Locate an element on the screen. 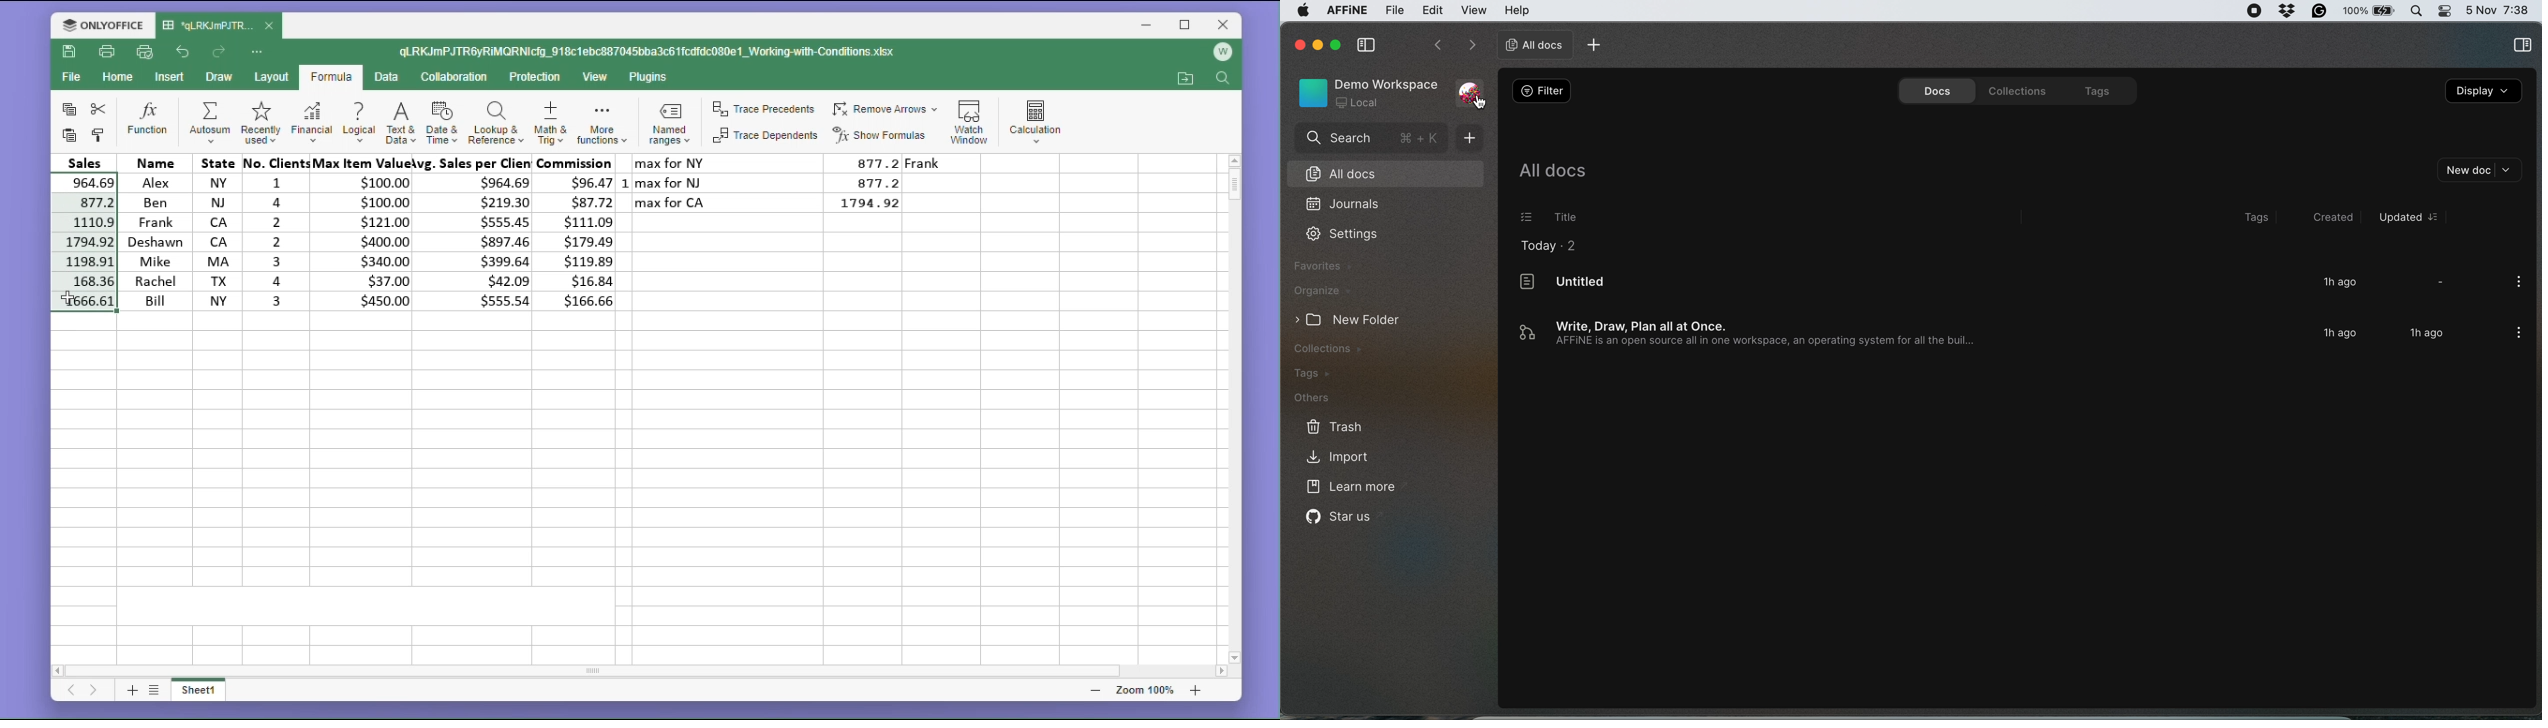 This screenshot has height=728, width=2548. forward is located at coordinates (1469, 46).